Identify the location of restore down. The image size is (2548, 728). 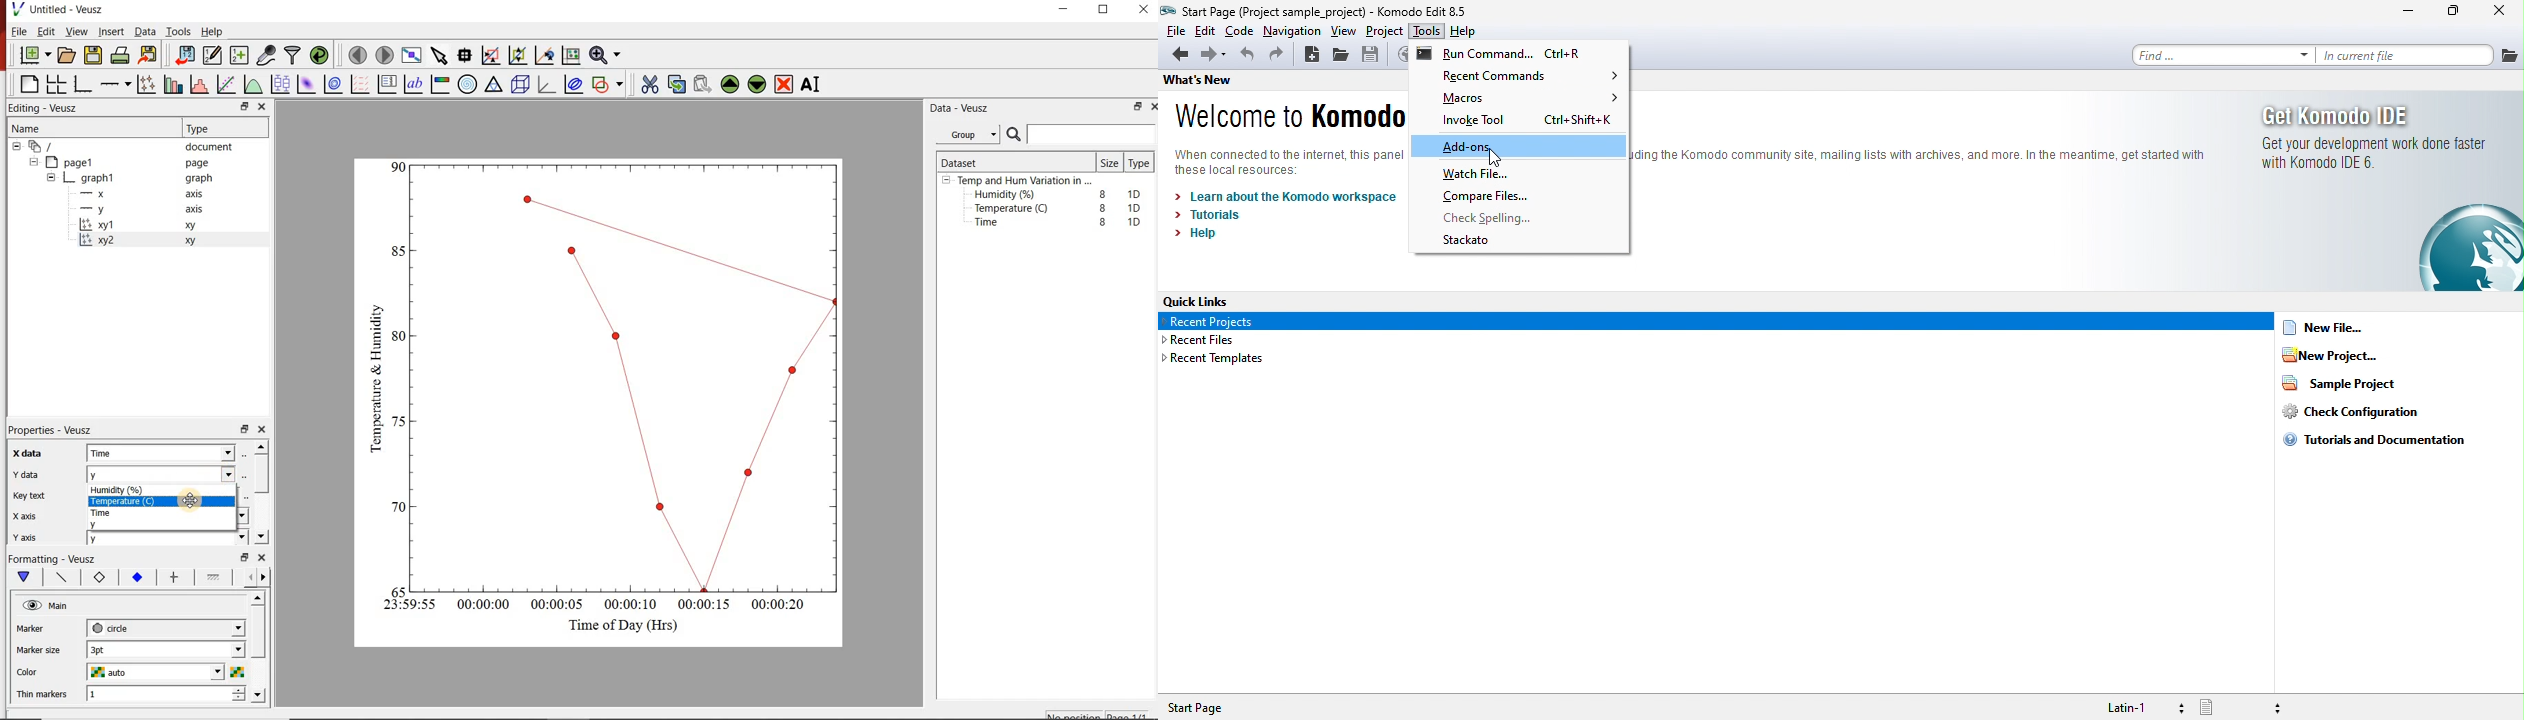
(243, 430).